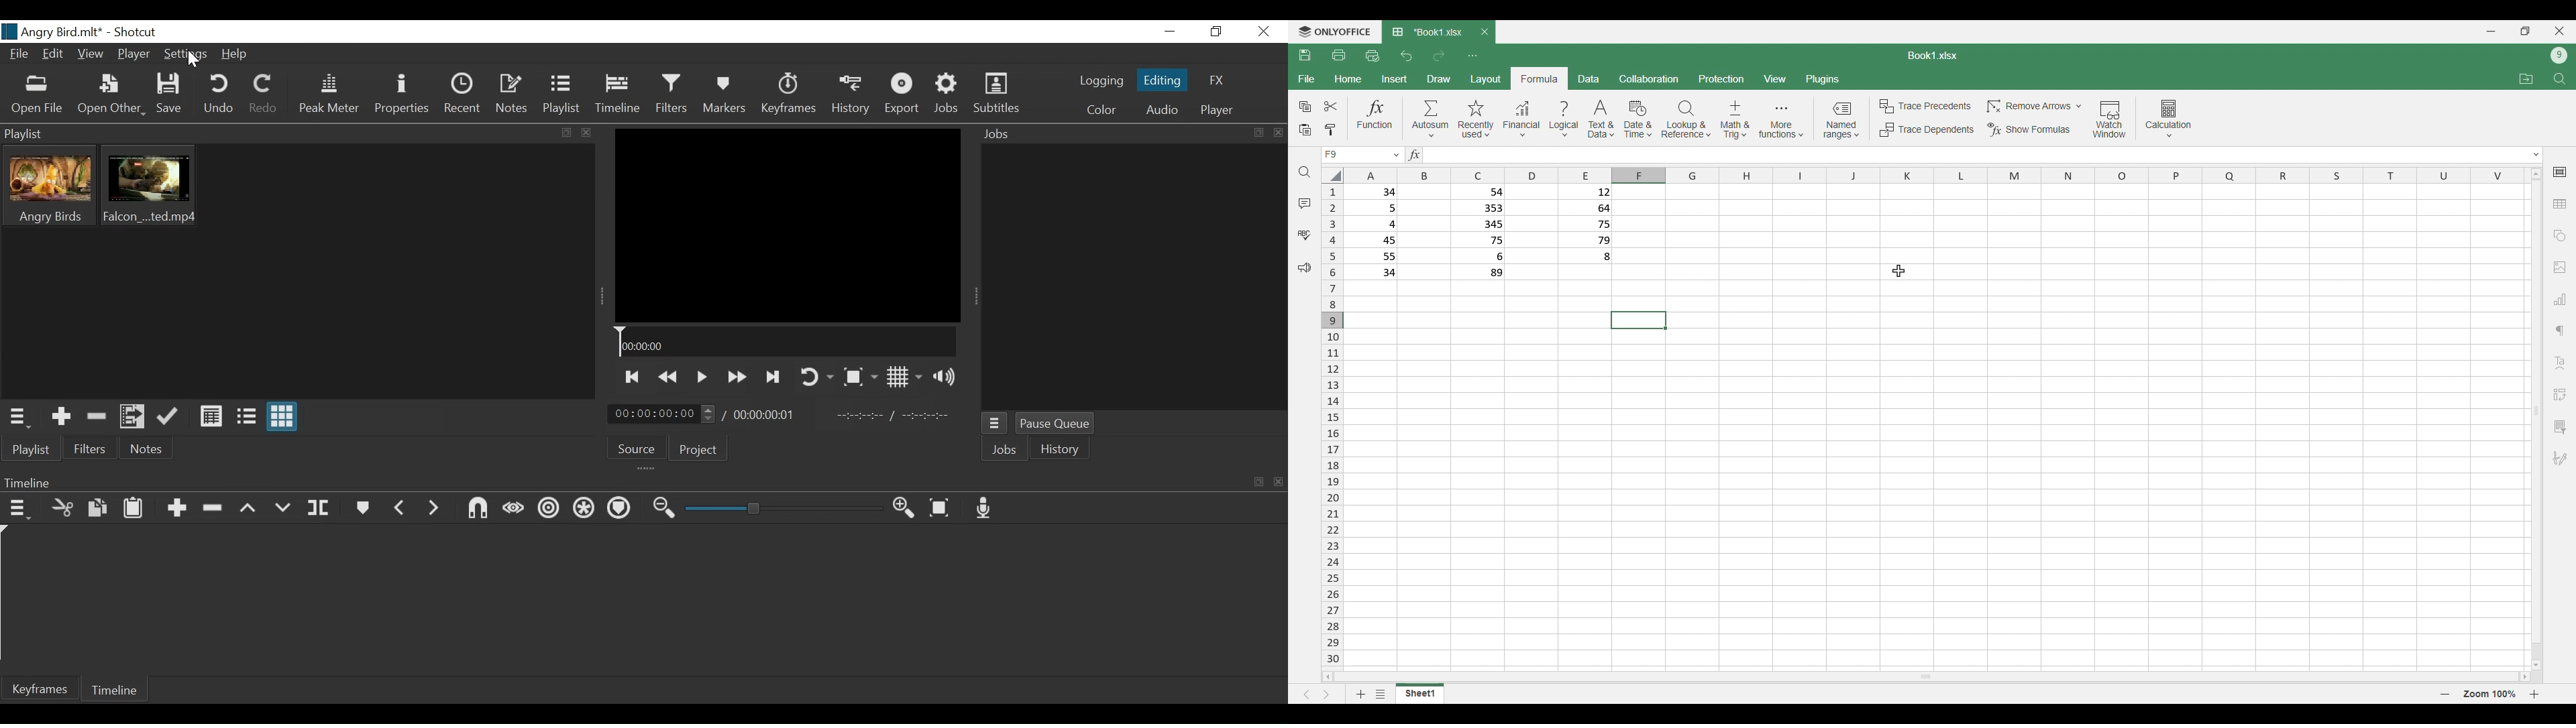 The image size is (2576, 728). I want to click on Formula menu, current selection, so click(1540, 78).